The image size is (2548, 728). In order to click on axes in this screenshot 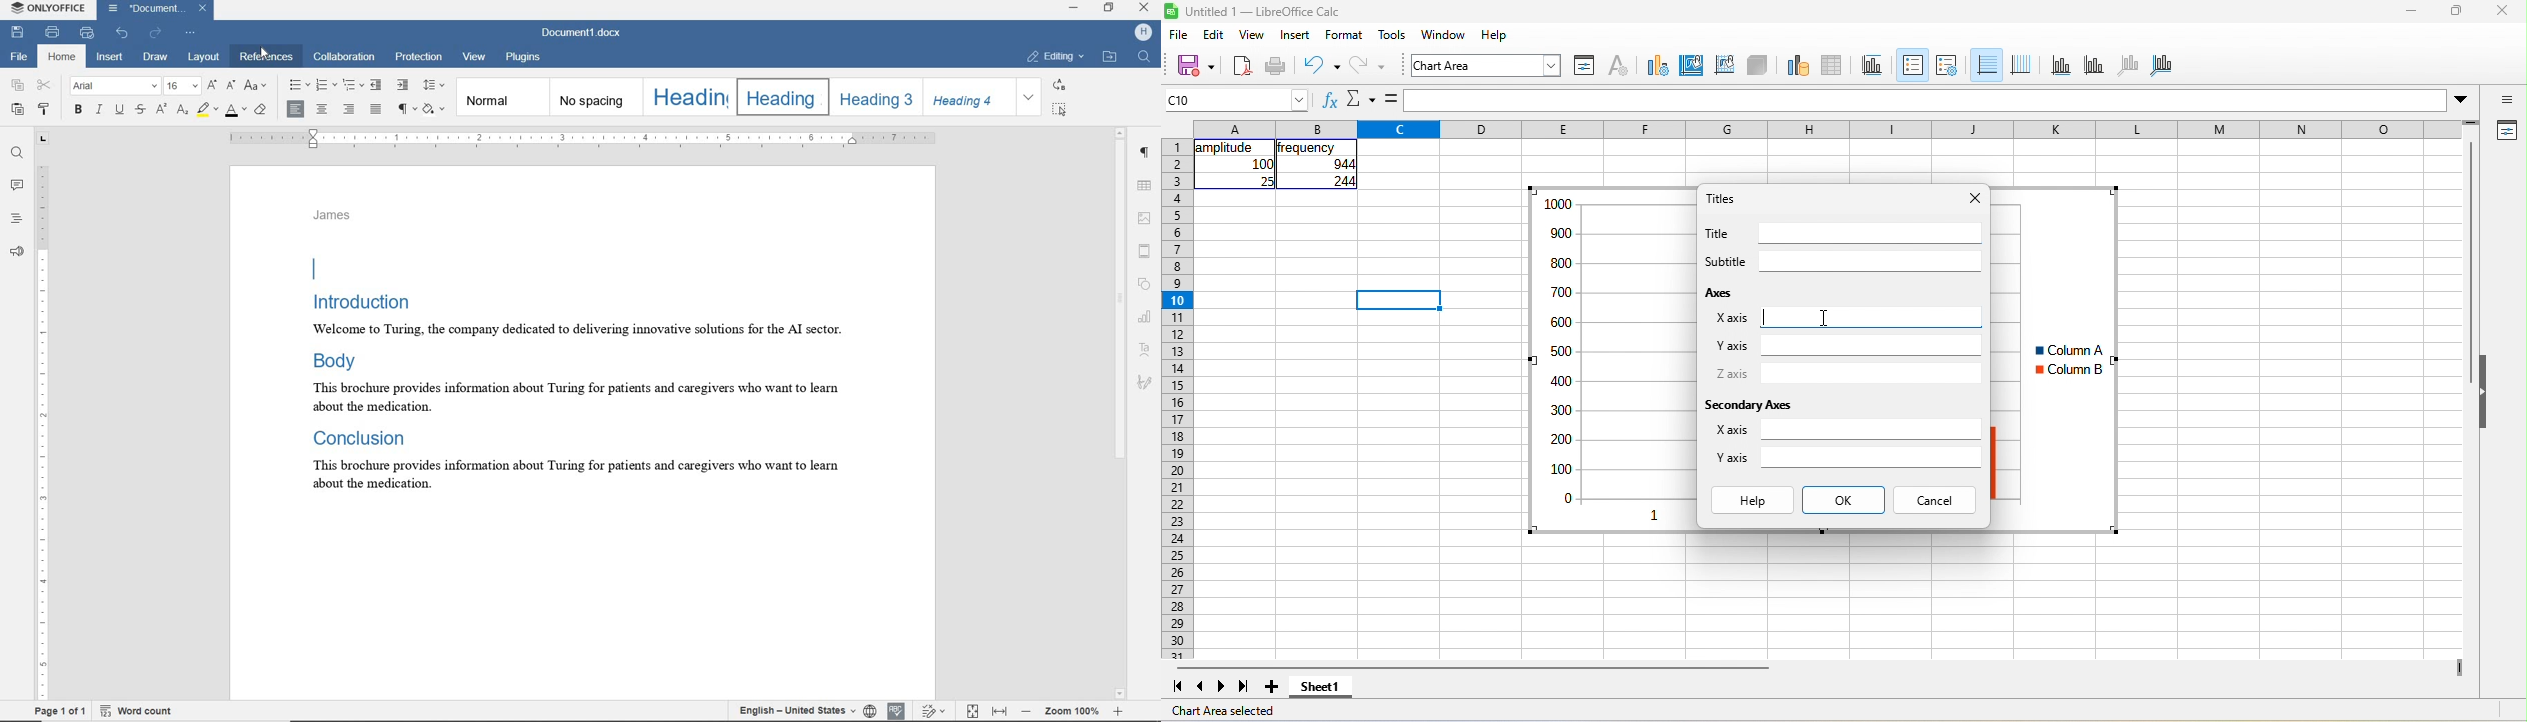, I will do `click(1721, 292)`.